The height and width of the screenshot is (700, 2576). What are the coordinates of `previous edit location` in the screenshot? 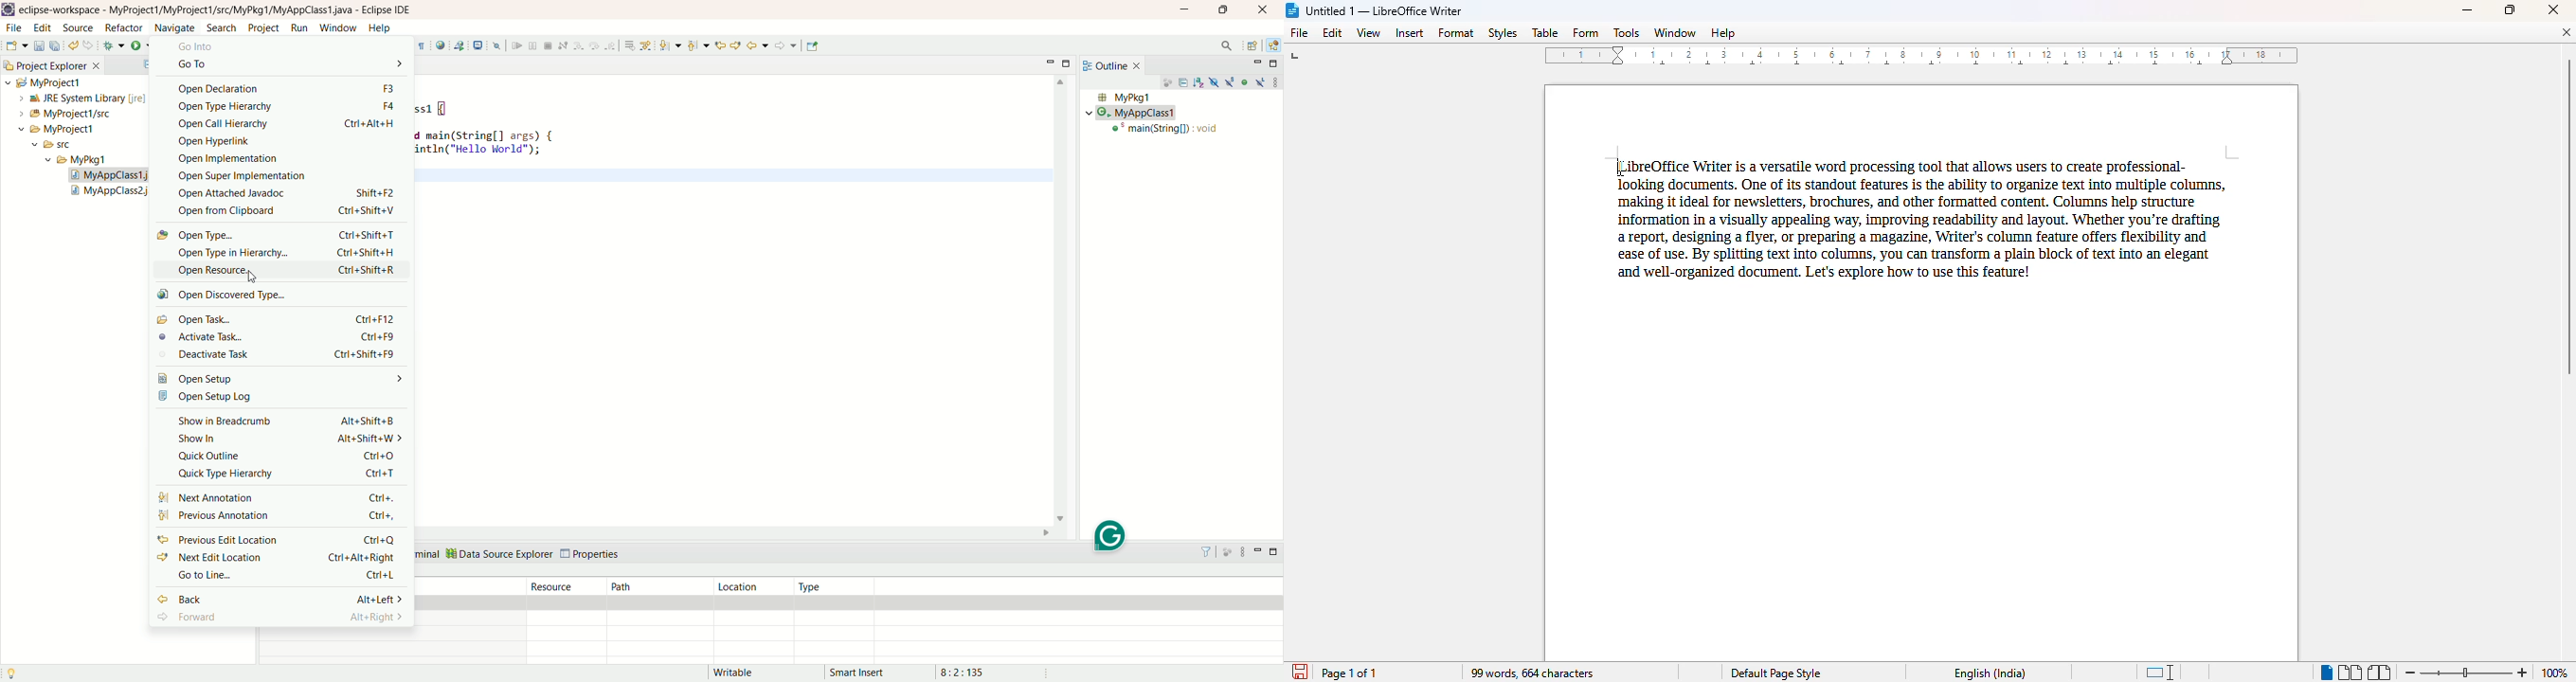 It's located at (282, 541).